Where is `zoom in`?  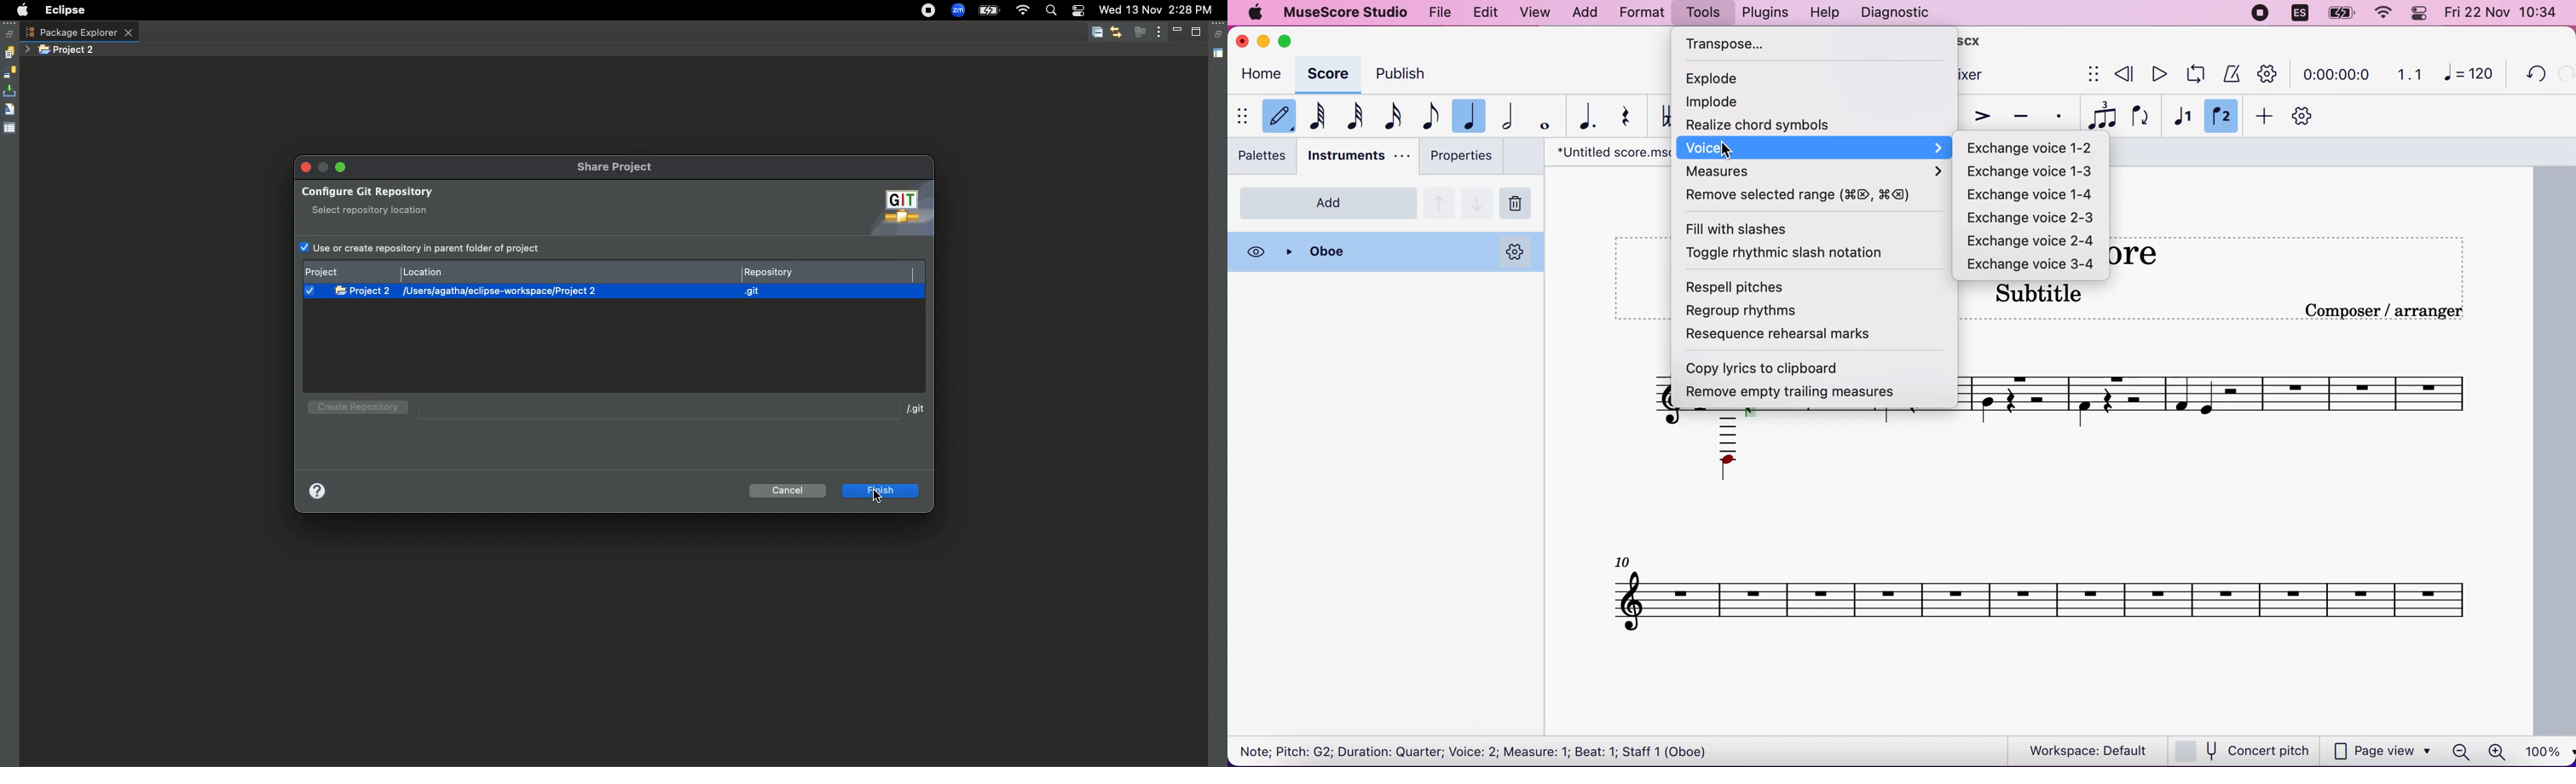 zoom in is located at coordinates (2498, 750).